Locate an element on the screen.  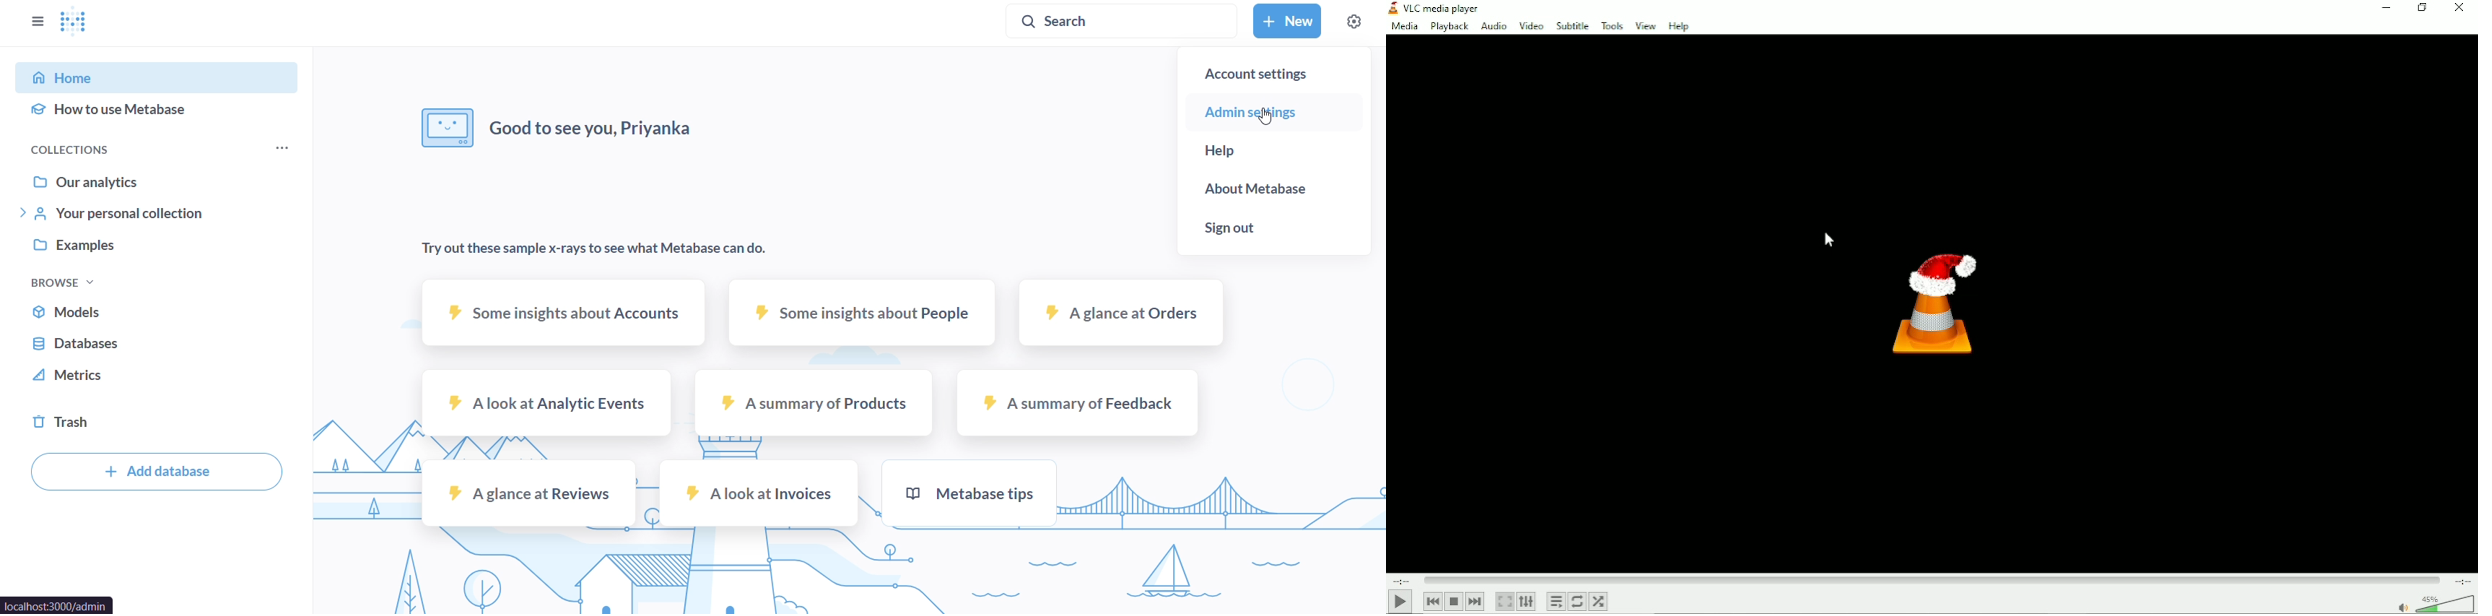
Tools is located at coordinates (1611, 26).